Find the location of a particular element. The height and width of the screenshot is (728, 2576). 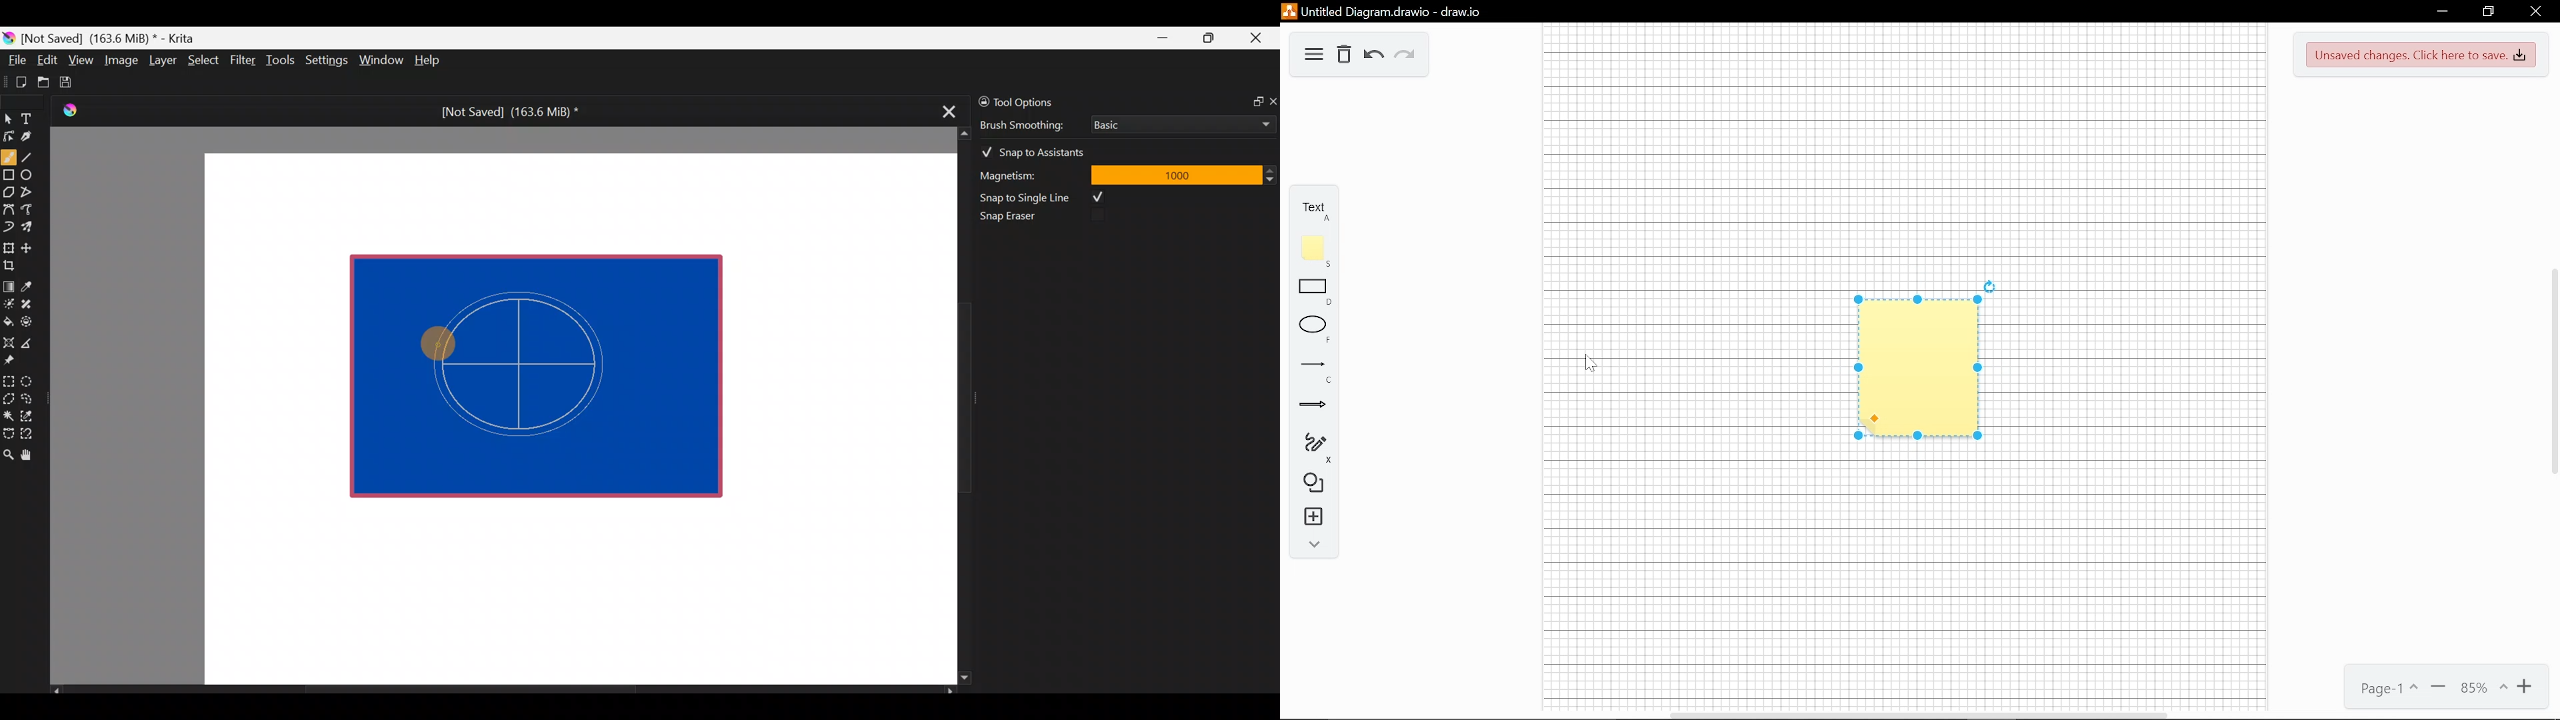

Filter is located at coordinates (243, 59).